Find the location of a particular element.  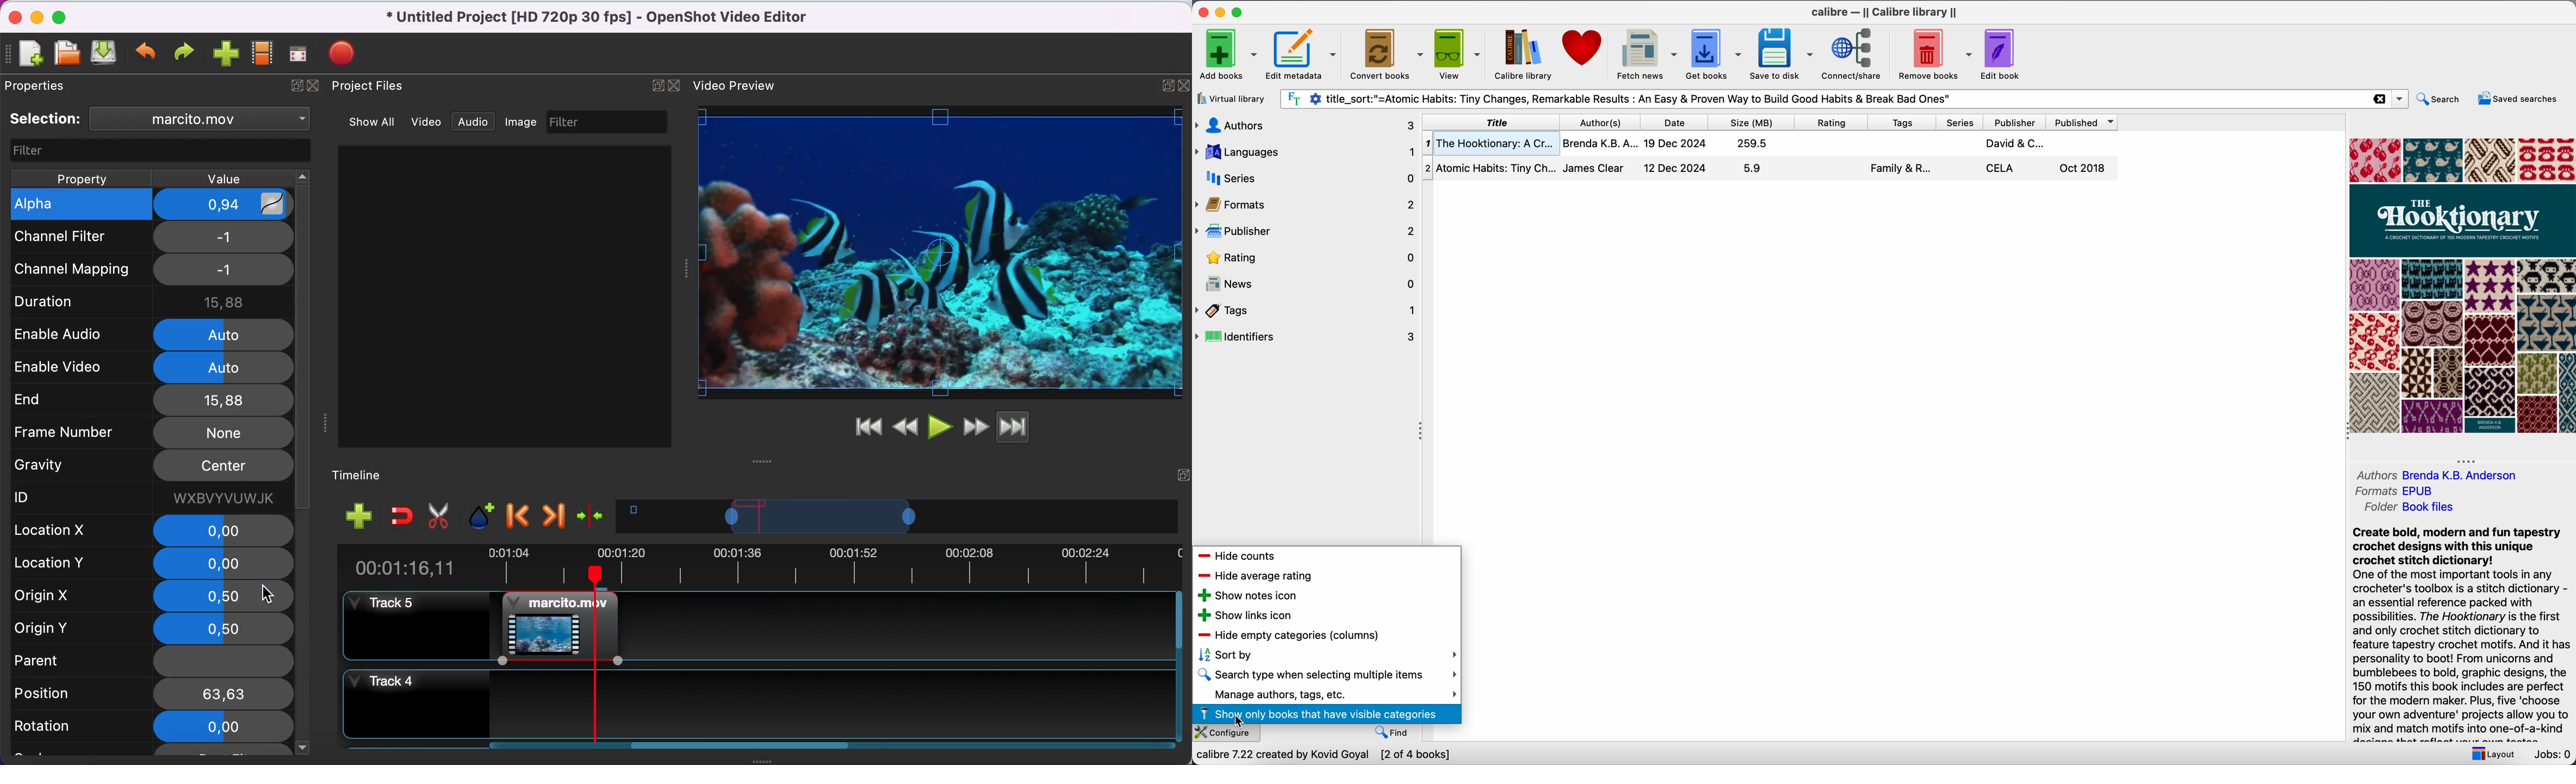

jump to start is located at coordinates (868, 428).